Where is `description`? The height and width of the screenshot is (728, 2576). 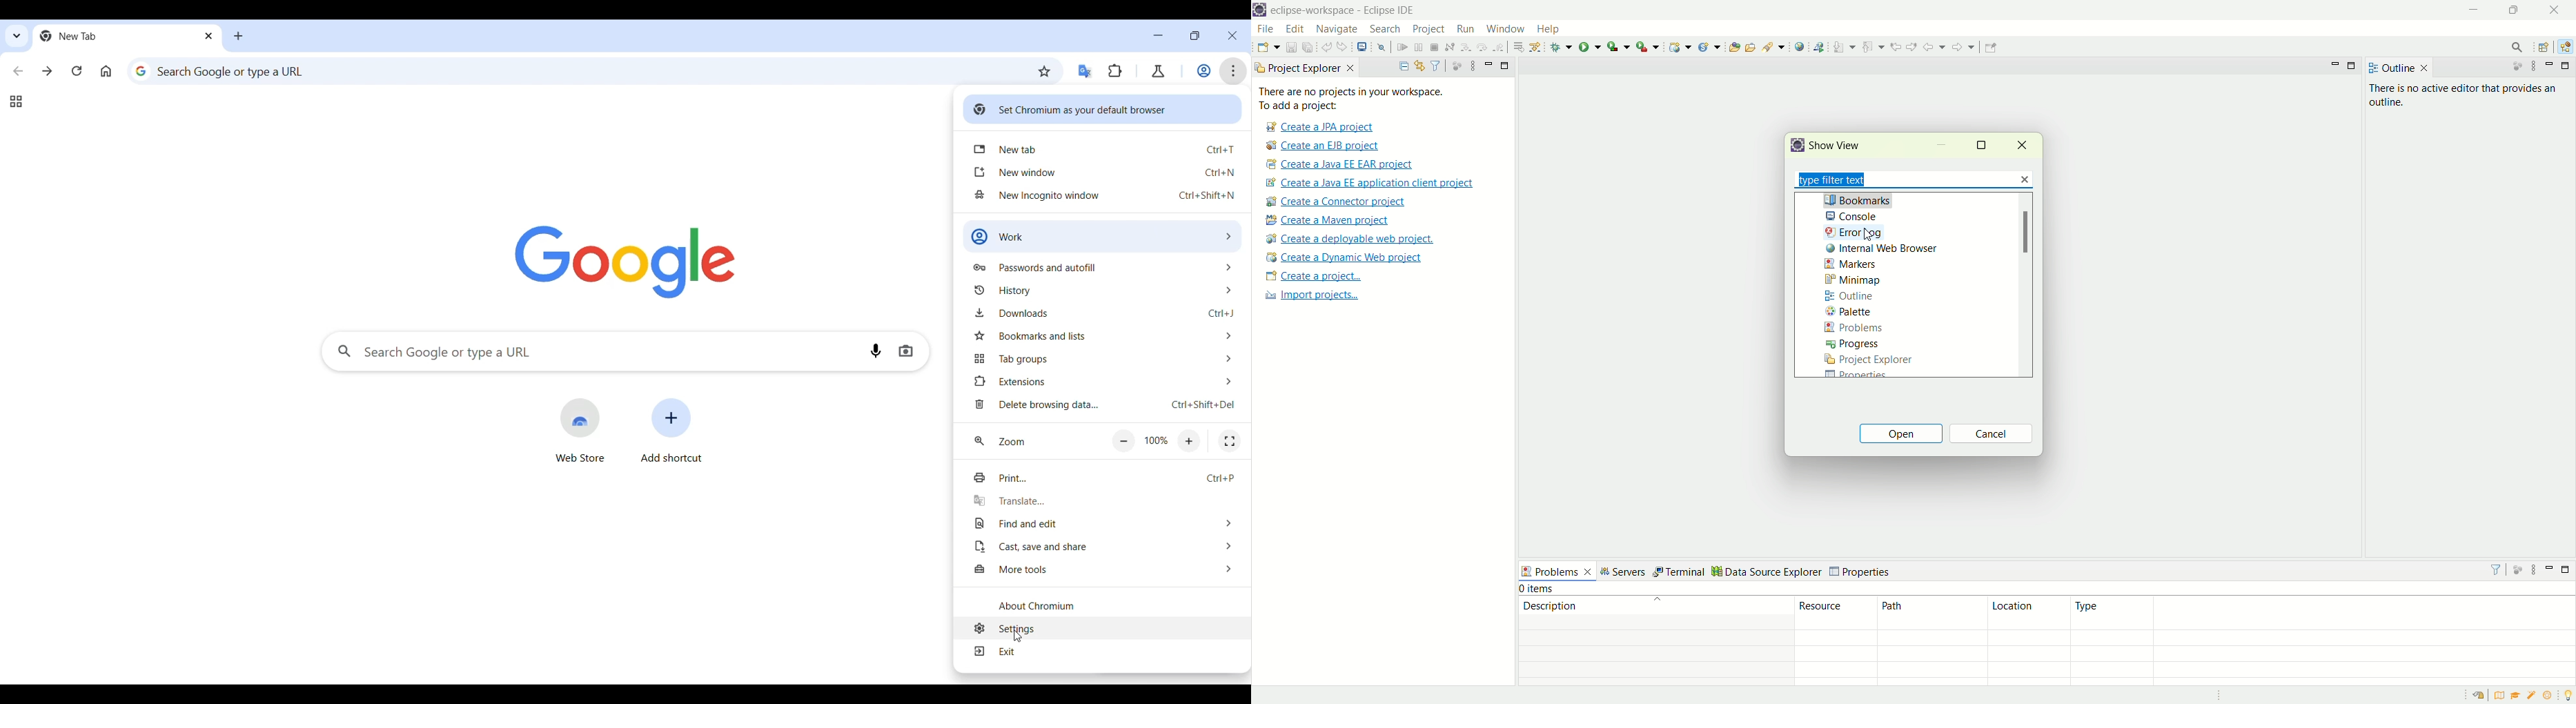
description is located at coordinates (1653, 605).